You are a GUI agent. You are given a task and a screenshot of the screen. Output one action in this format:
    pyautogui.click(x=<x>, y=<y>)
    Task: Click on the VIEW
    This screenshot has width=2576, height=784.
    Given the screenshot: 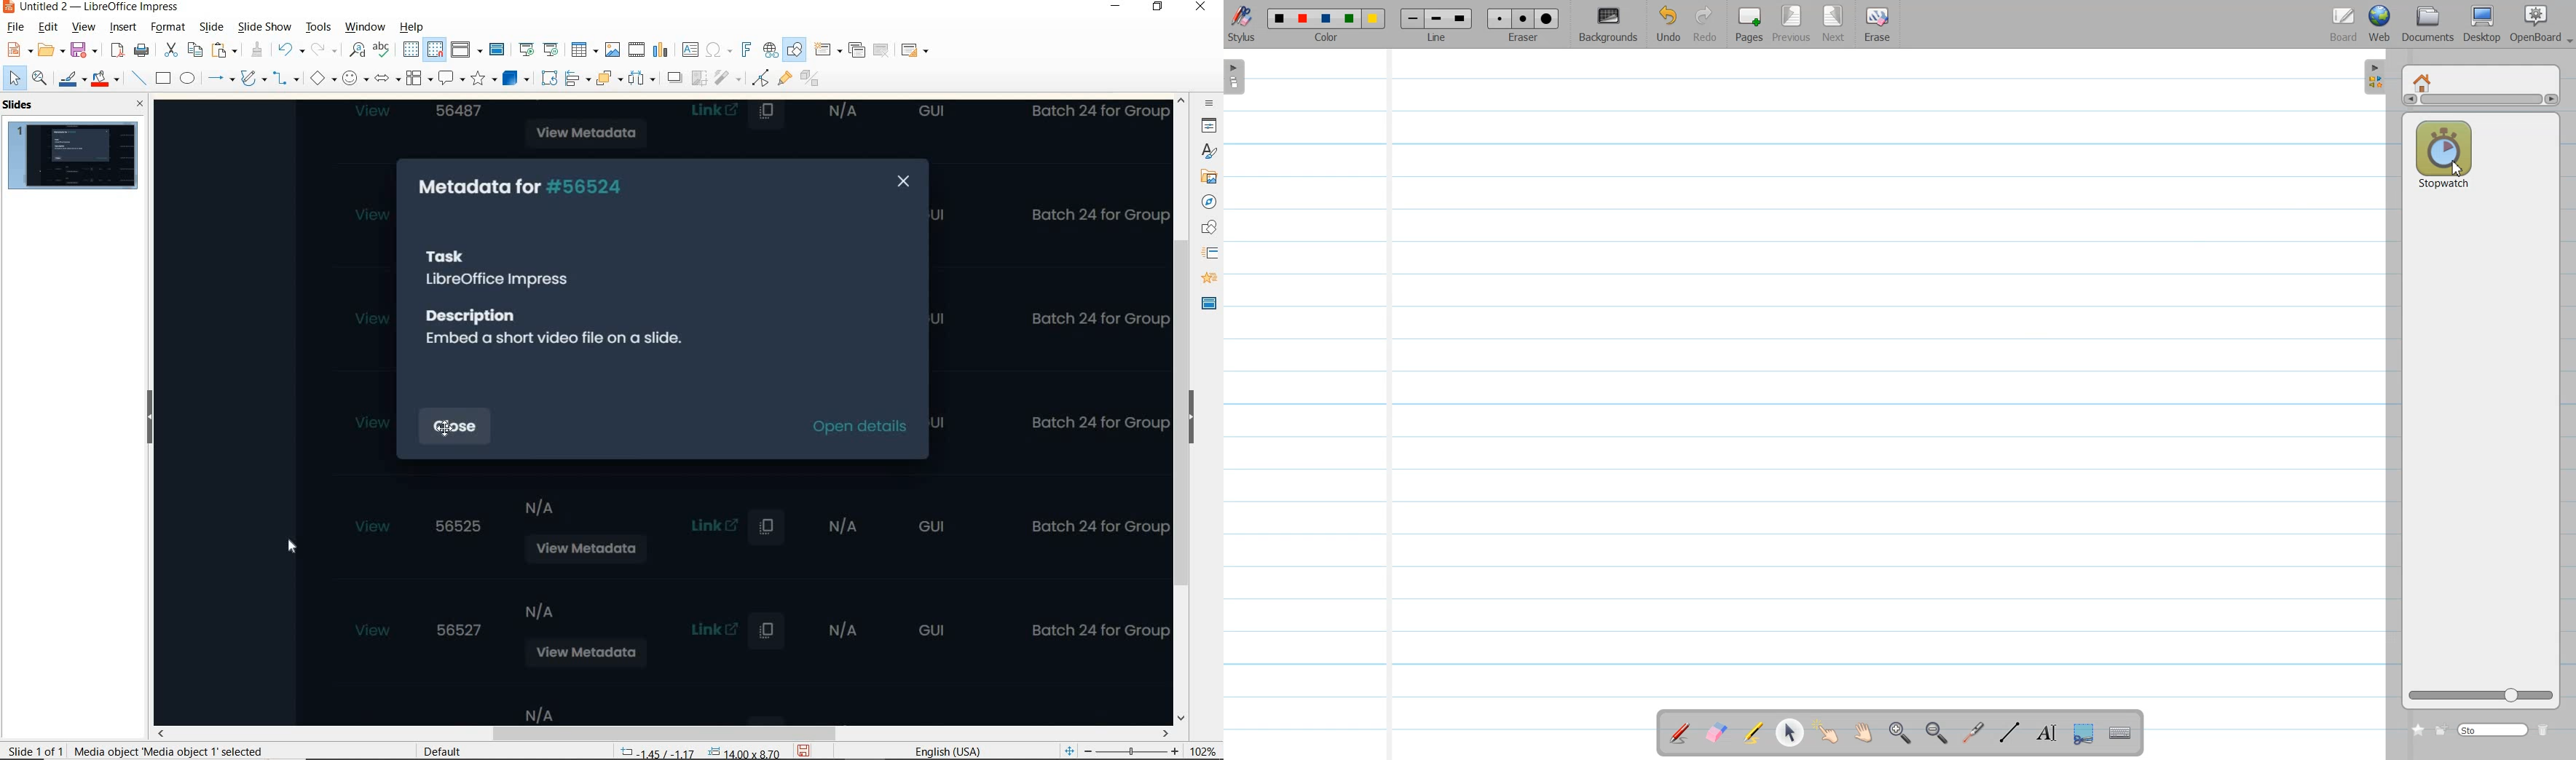 What is the action you would take?
    pyautogui.click(x=84, y=28)
    